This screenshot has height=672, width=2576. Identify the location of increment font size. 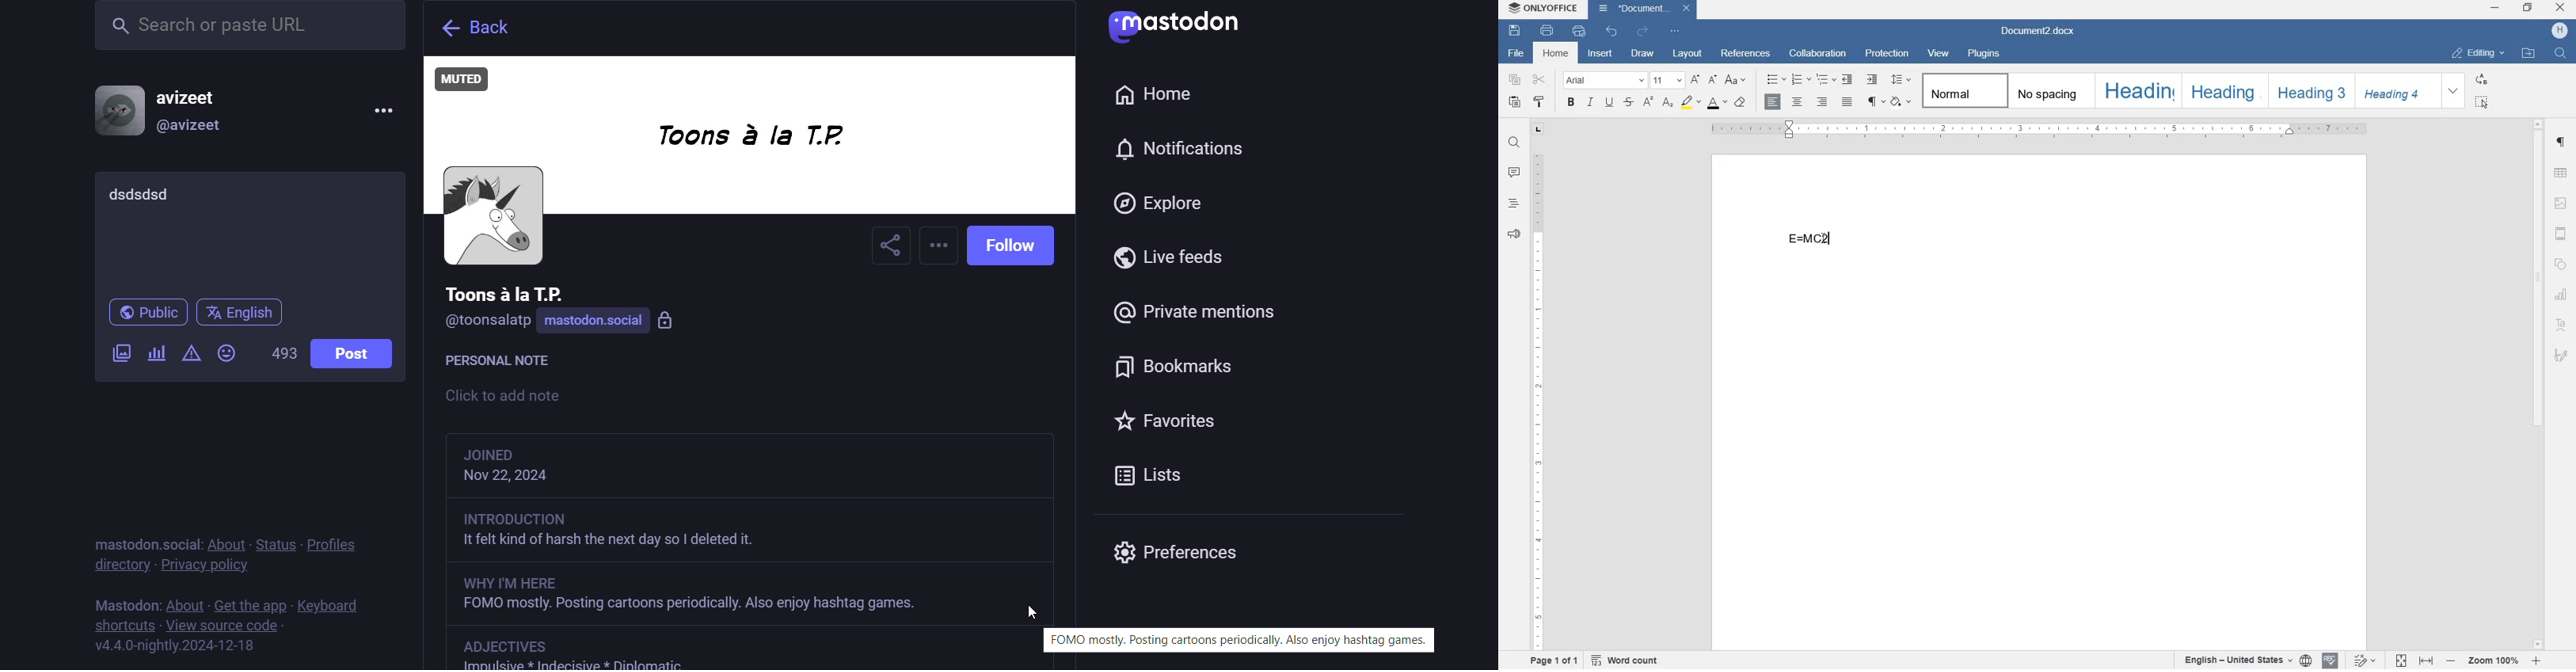
(1695, 80).